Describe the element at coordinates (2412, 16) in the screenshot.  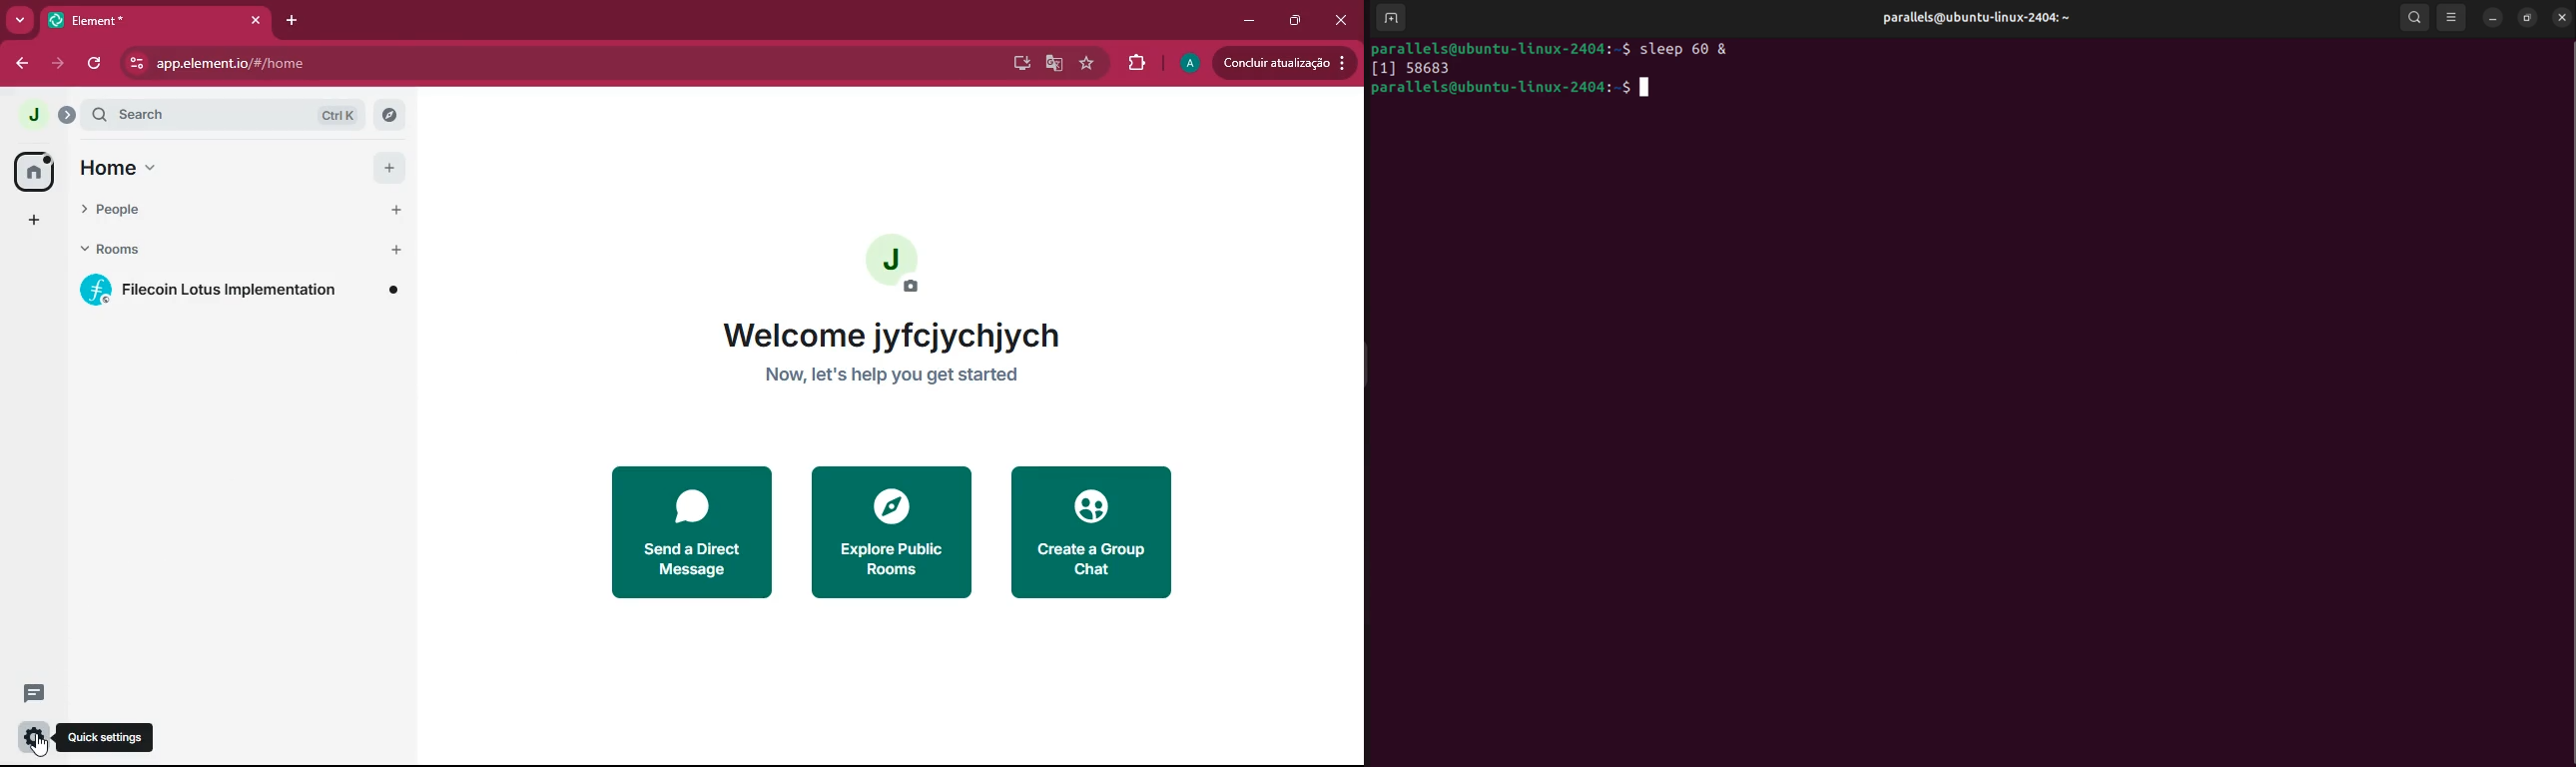
I see `search` at that location.